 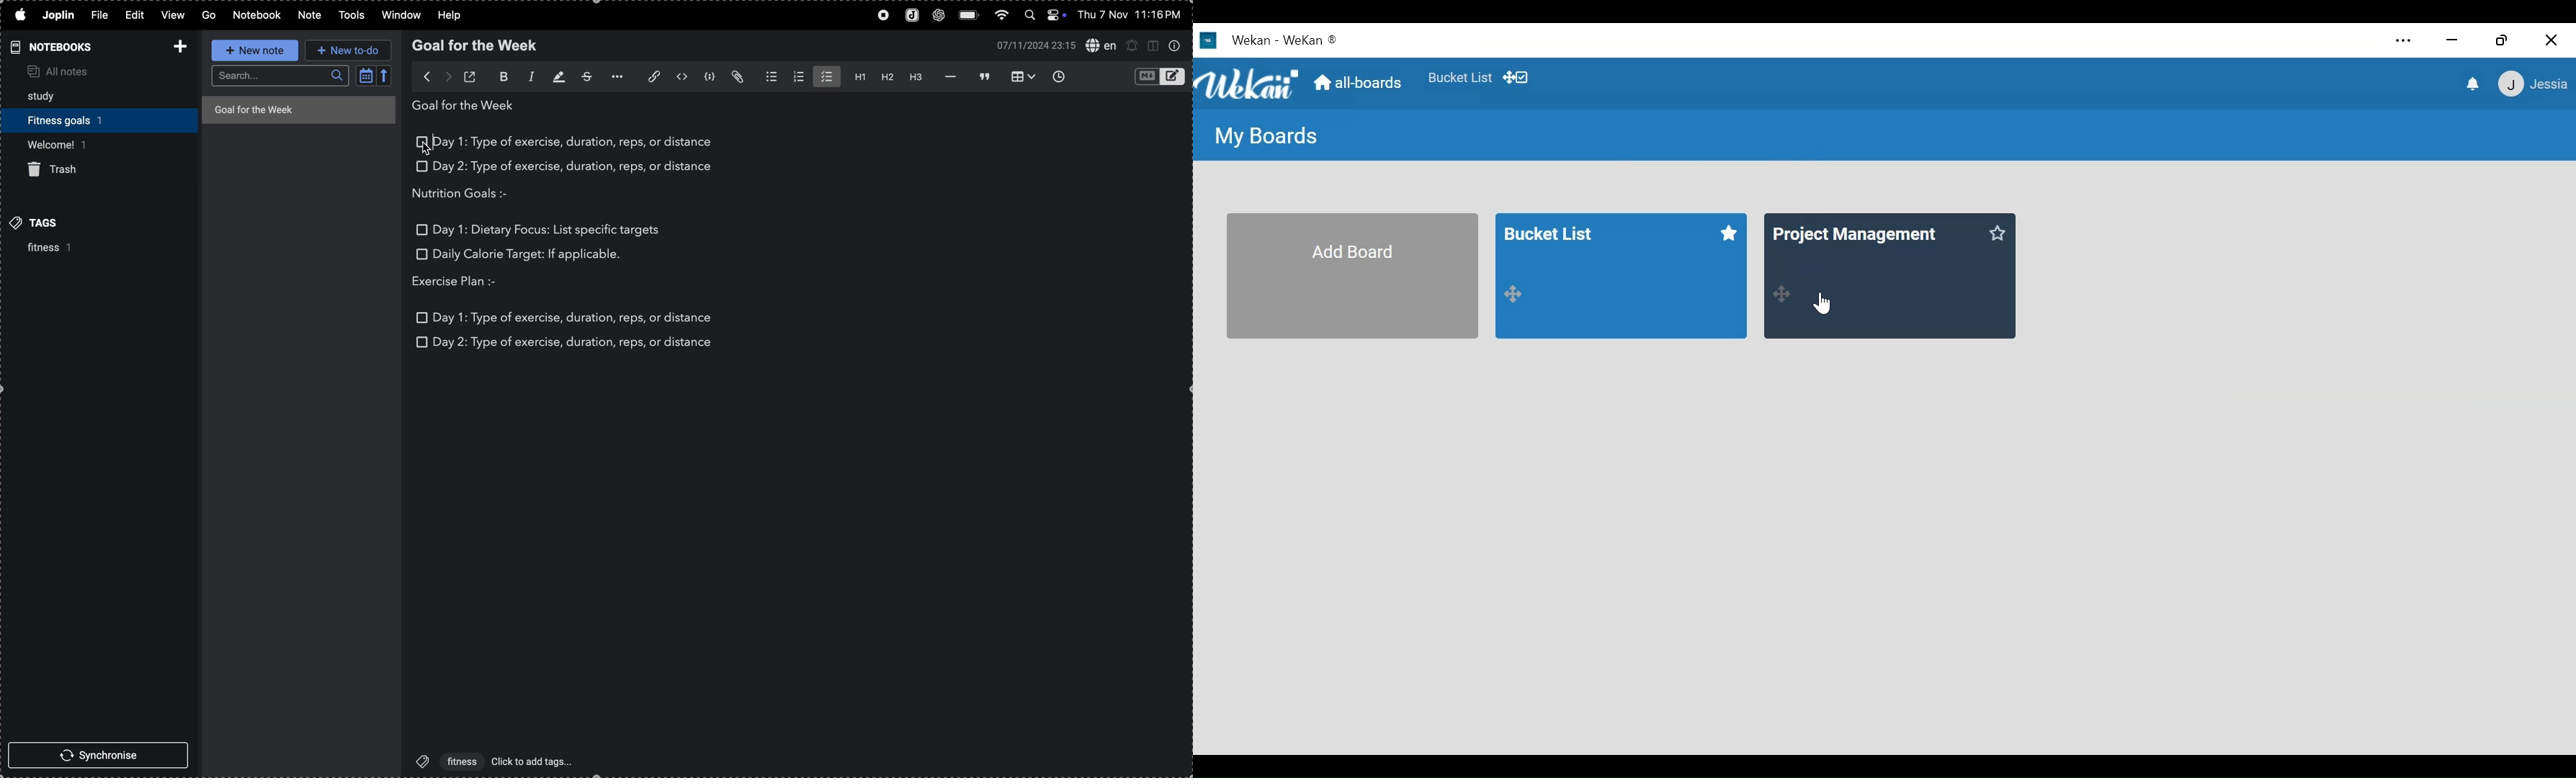 What do you see at coordinates (1157, 76) in the screenshot?
I see `toggle editors` at bounding box center [1157, 76].